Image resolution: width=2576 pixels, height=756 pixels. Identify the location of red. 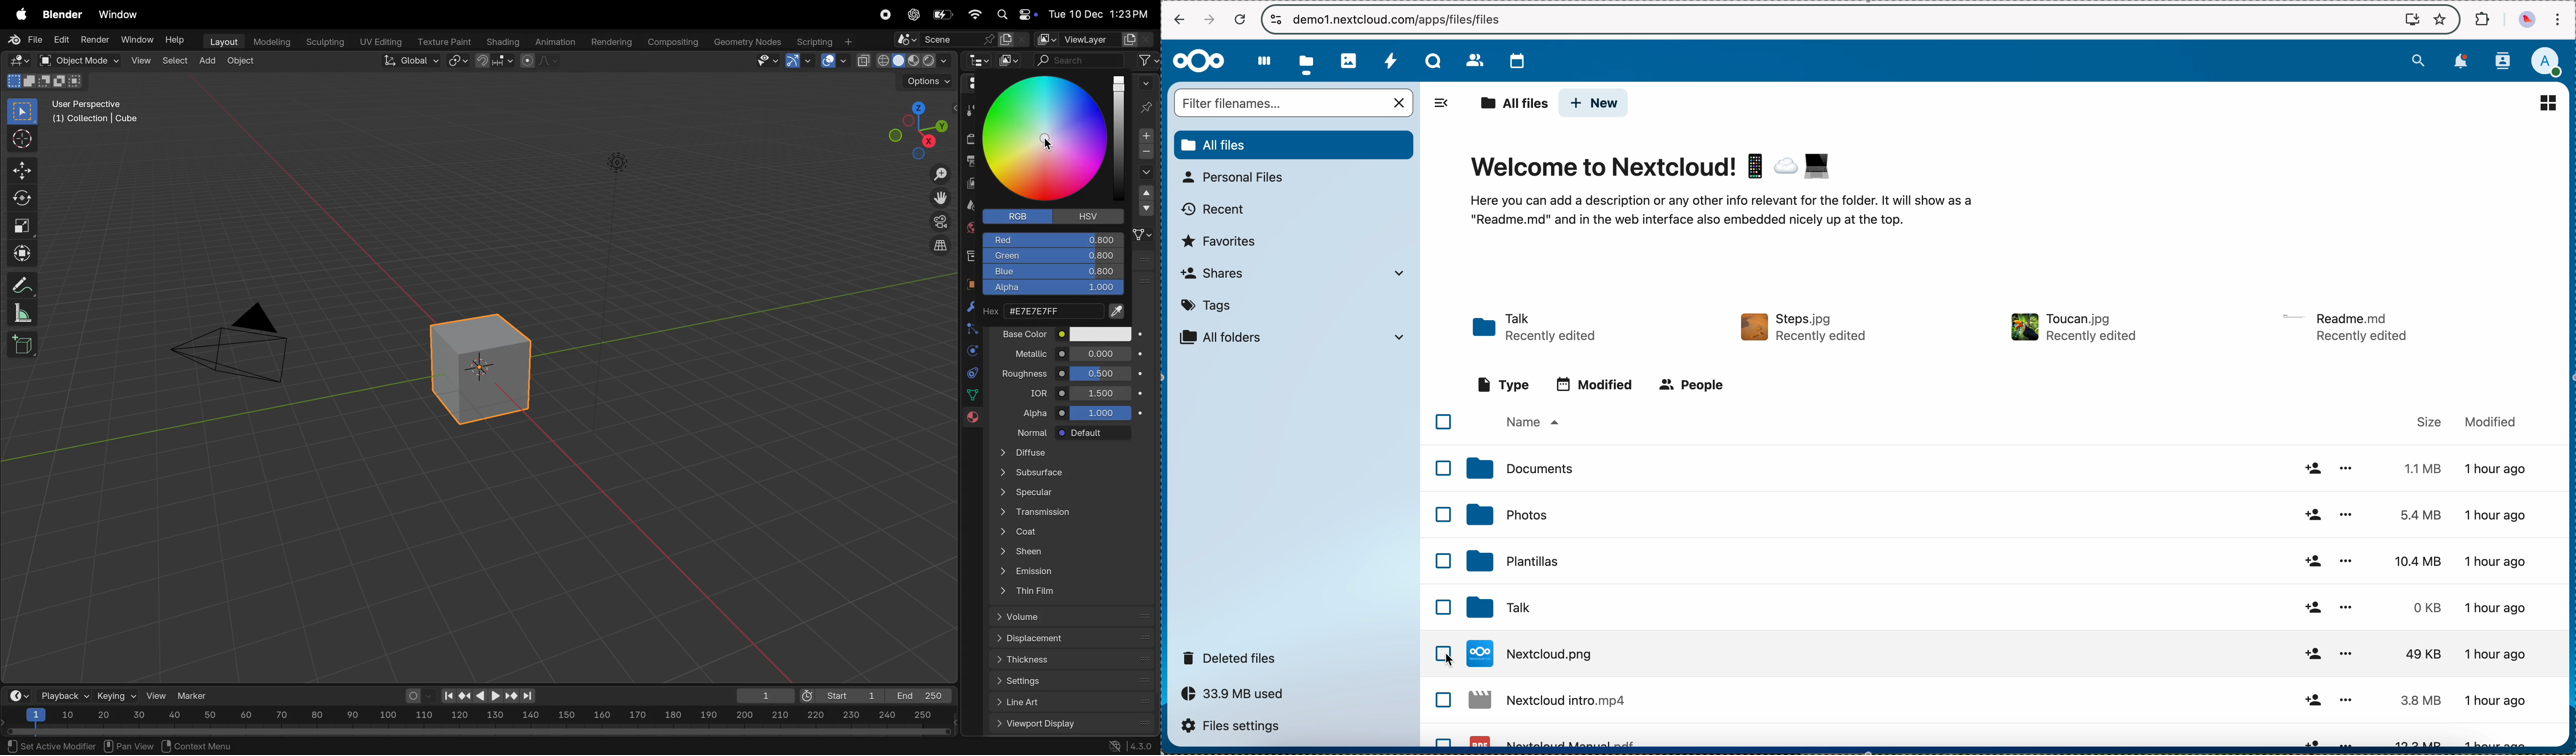
(1055, 239).